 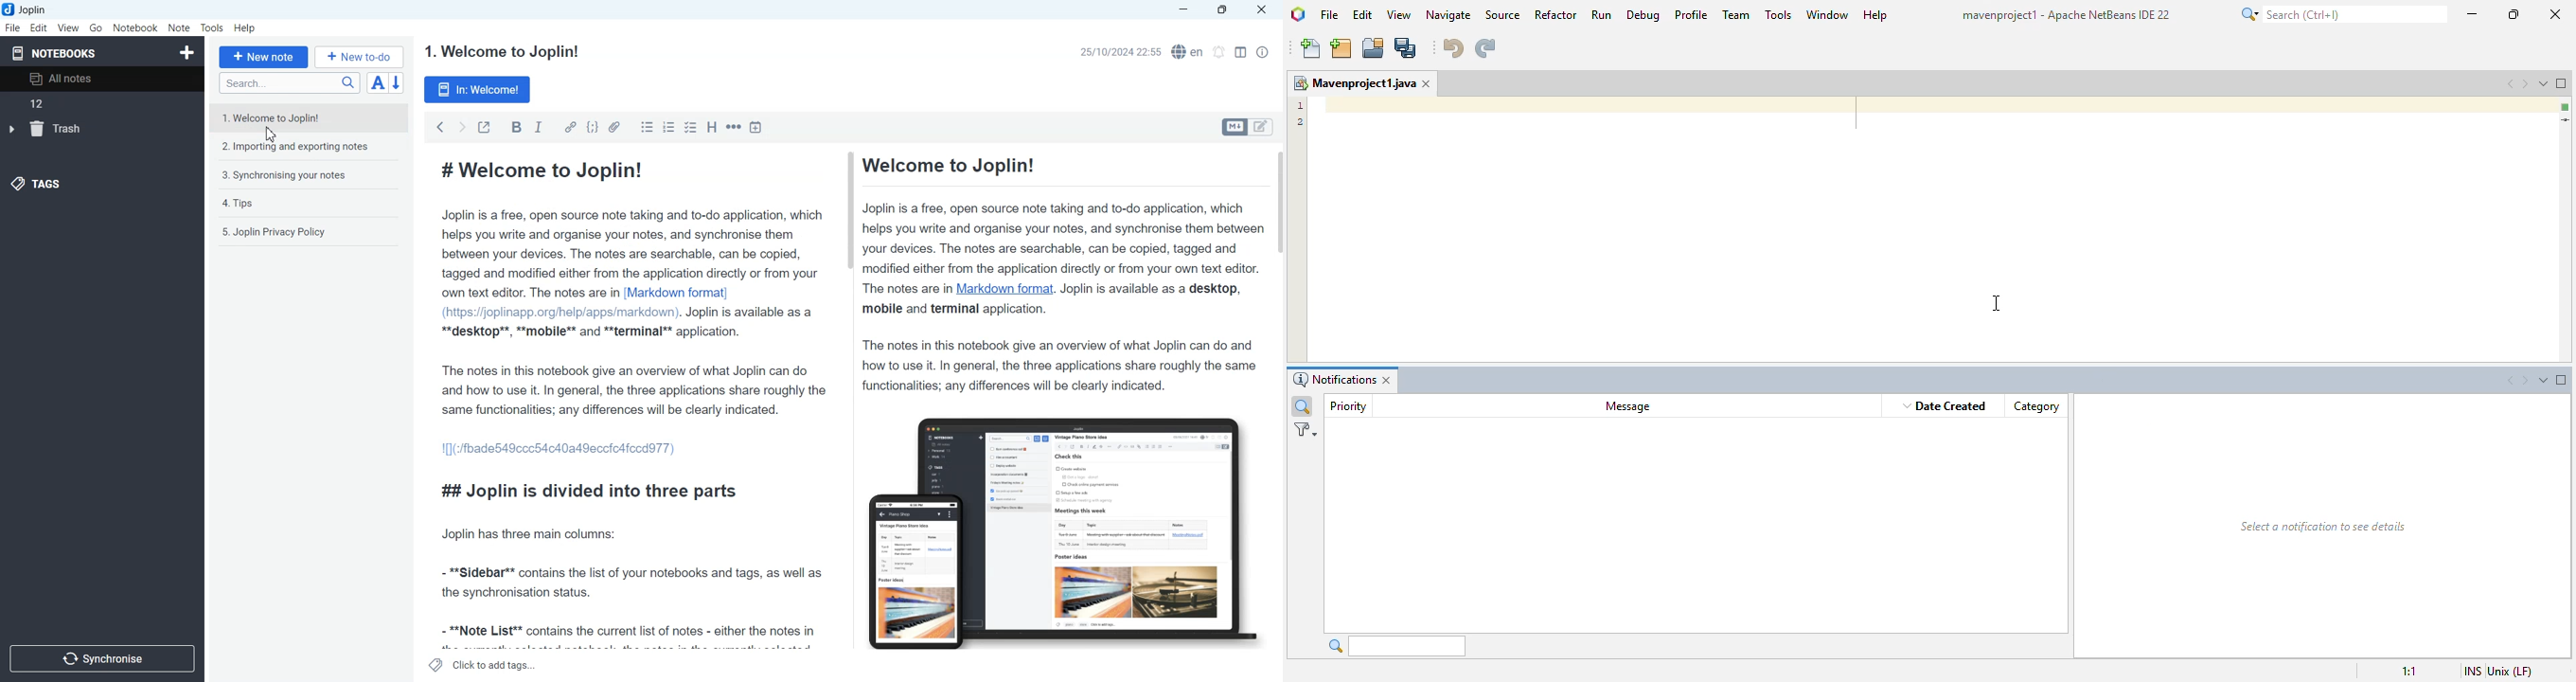 What do you see at coordinates (178, 28) in the screenshot?
I see `Note` at bounding box center [178, 28].